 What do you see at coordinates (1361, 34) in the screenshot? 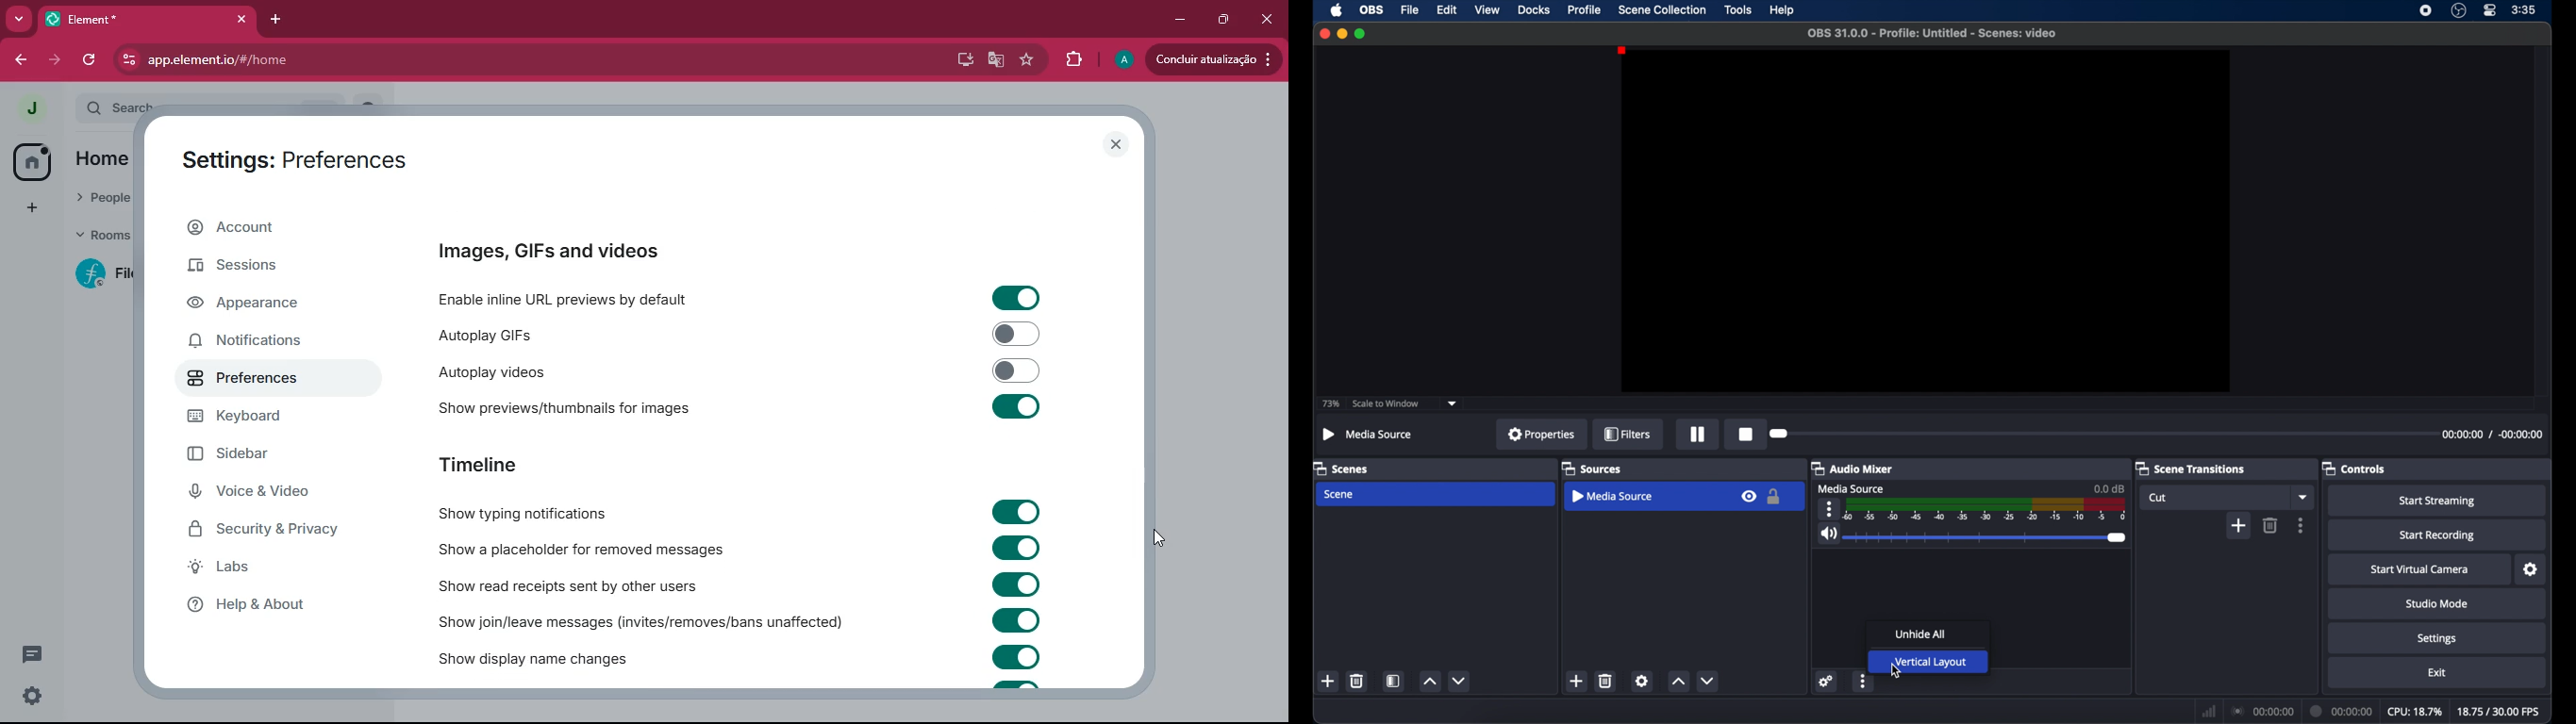
I see `maximize` at bounding box center [1361, 34].